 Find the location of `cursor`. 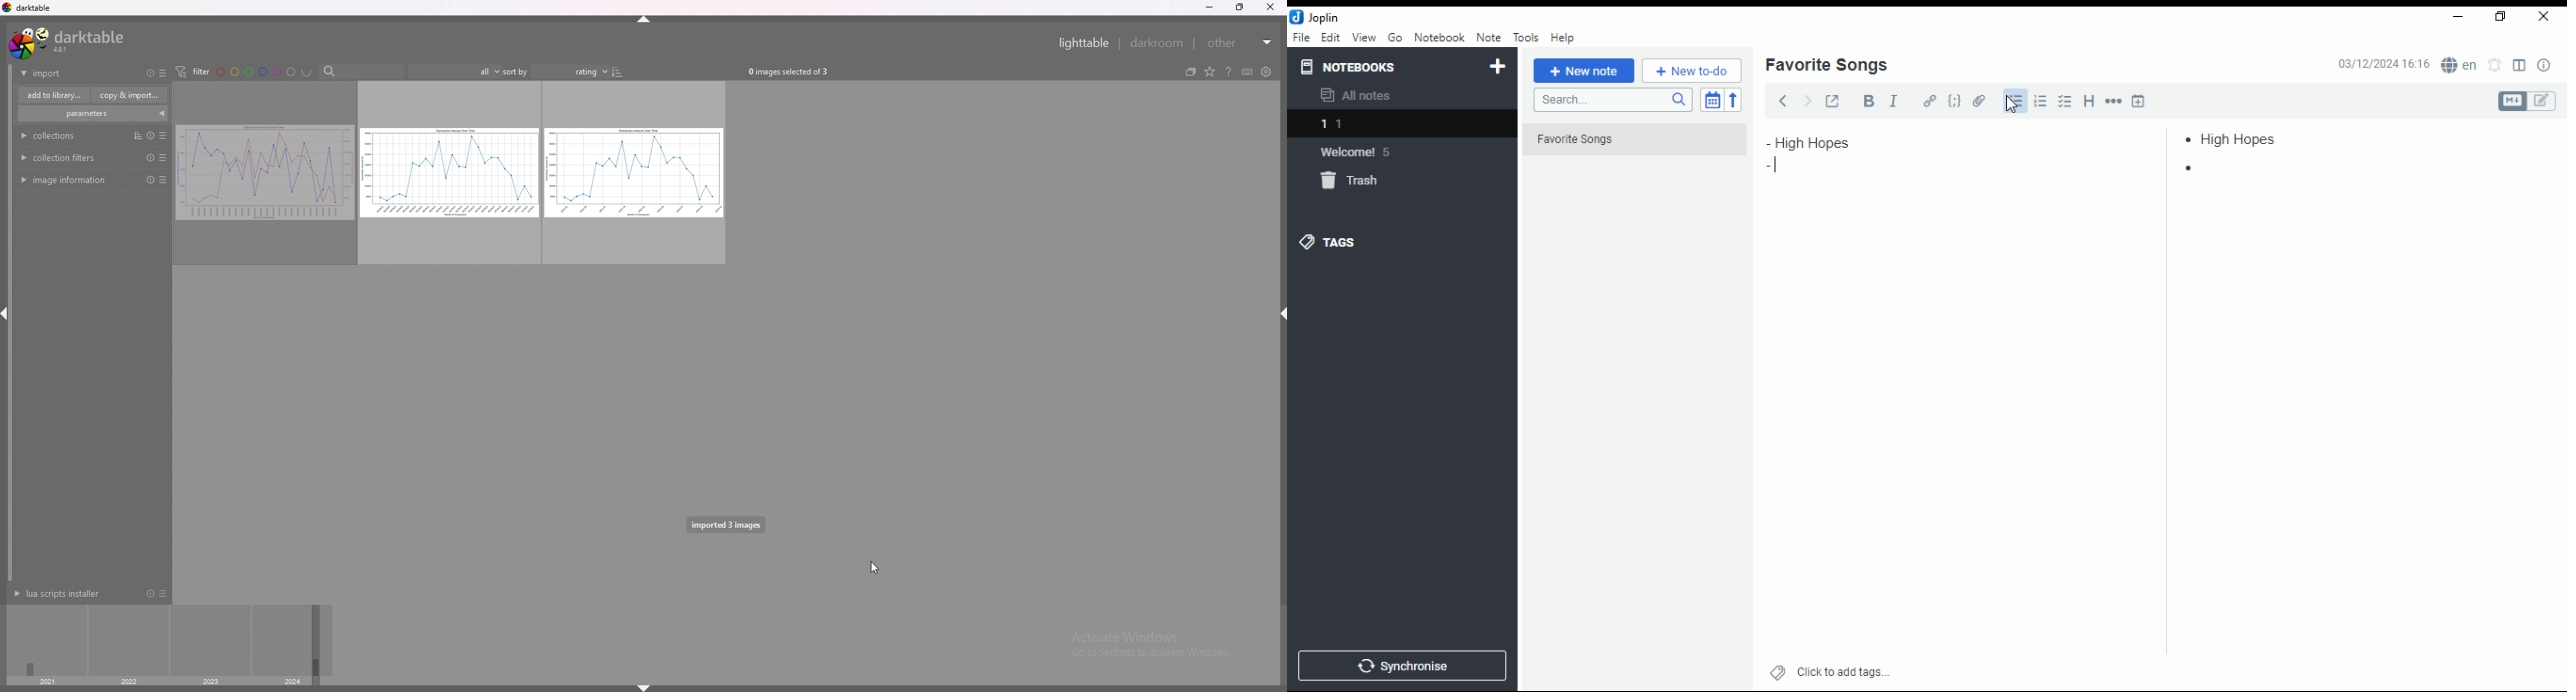

cursor is located at coordinates (874, 565).